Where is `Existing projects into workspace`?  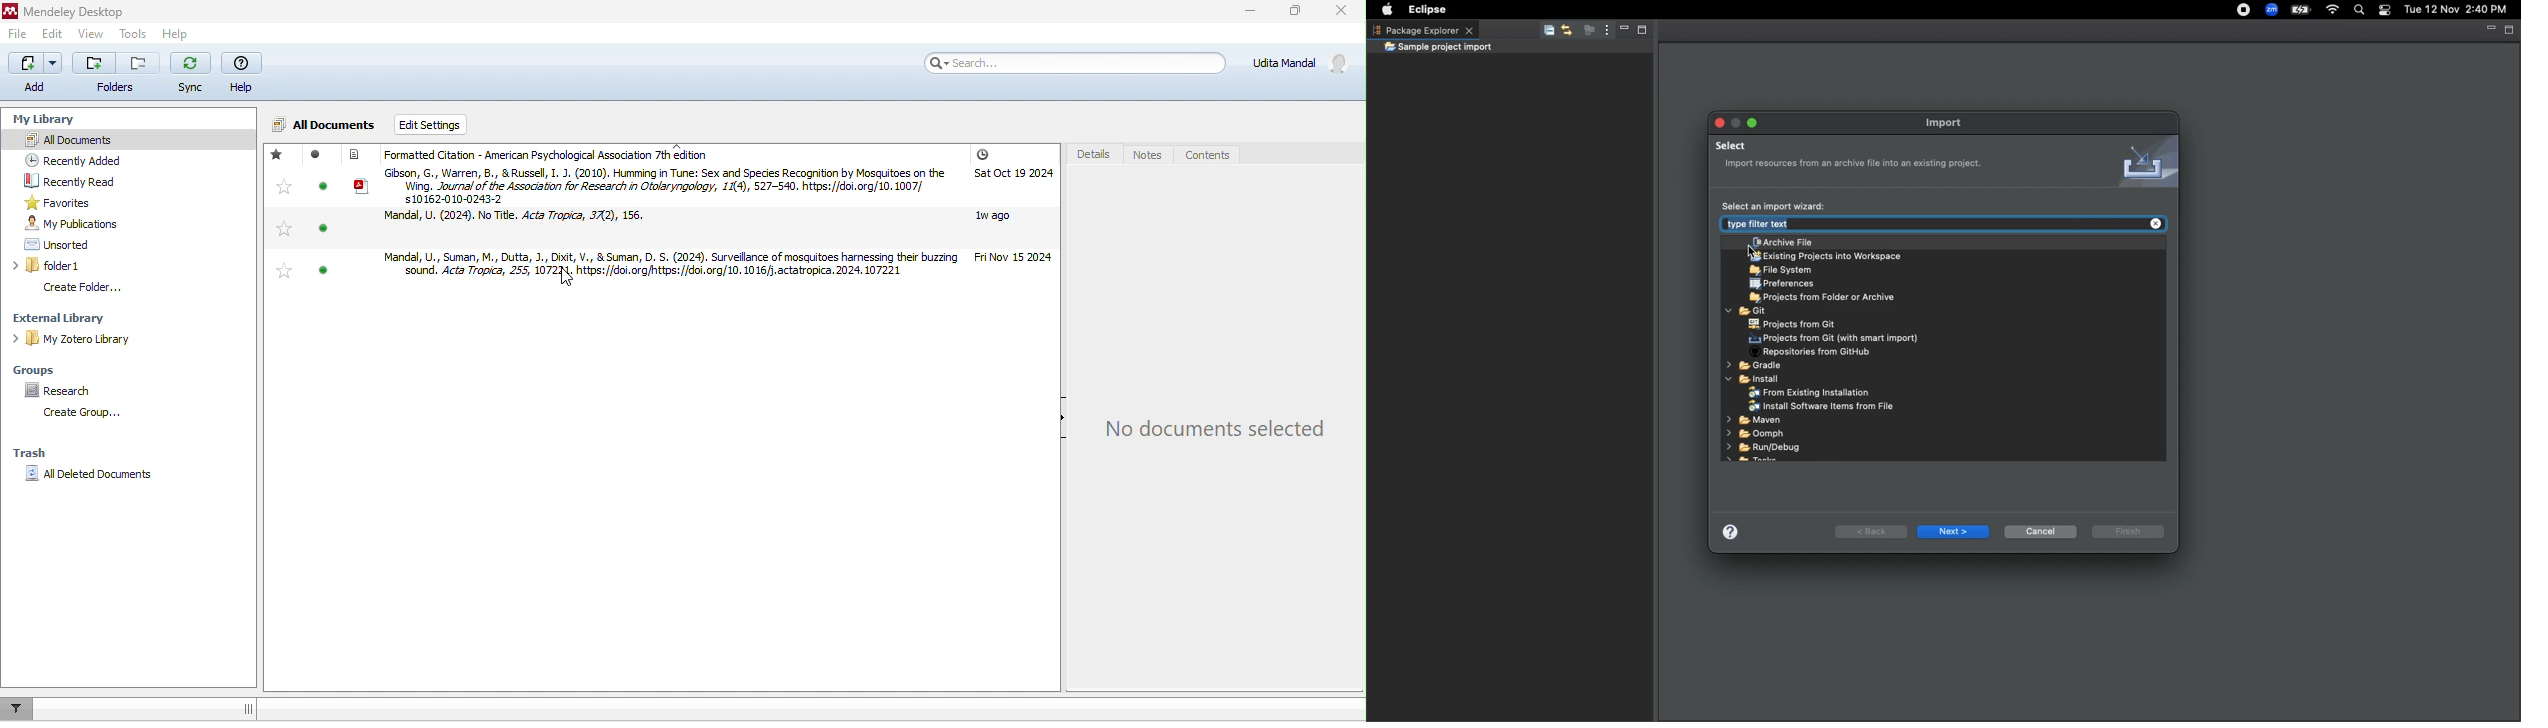
Existing projects into workspace is located at coordinates (1825, 257).